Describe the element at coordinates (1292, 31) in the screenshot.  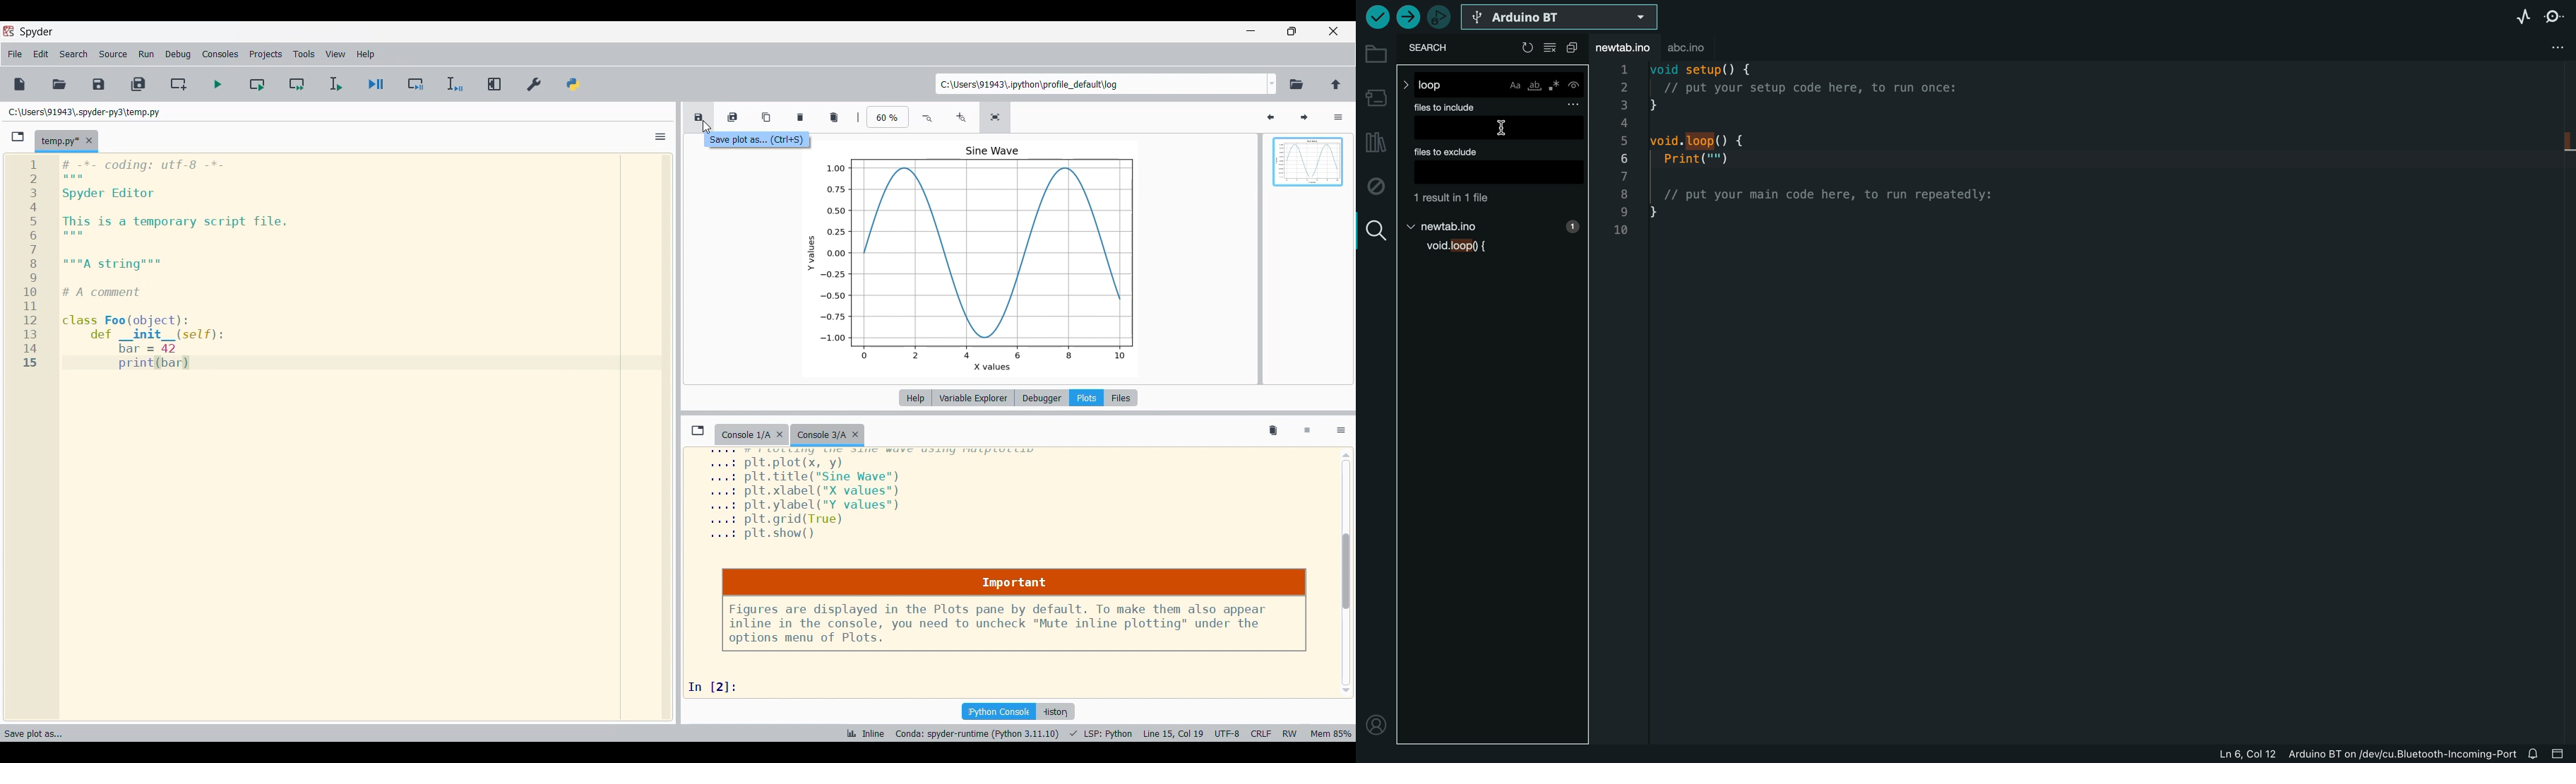
I see `Show in smaller tab` at that location.